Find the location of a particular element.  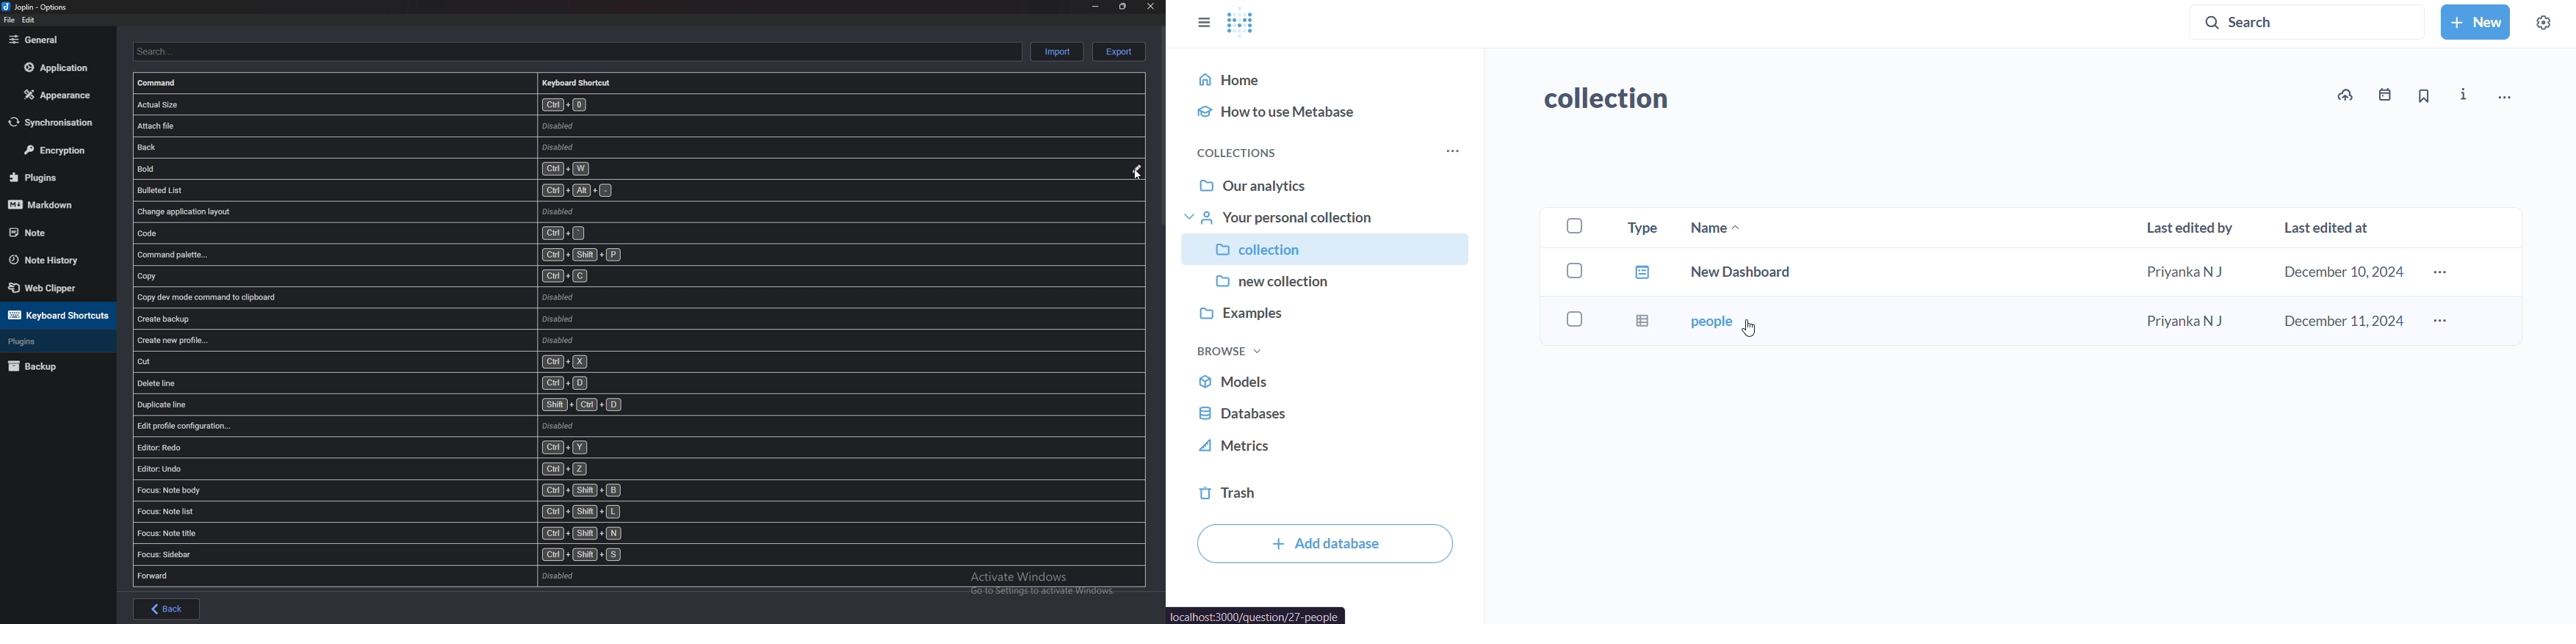

Import is located at coordinates (1057, 51).